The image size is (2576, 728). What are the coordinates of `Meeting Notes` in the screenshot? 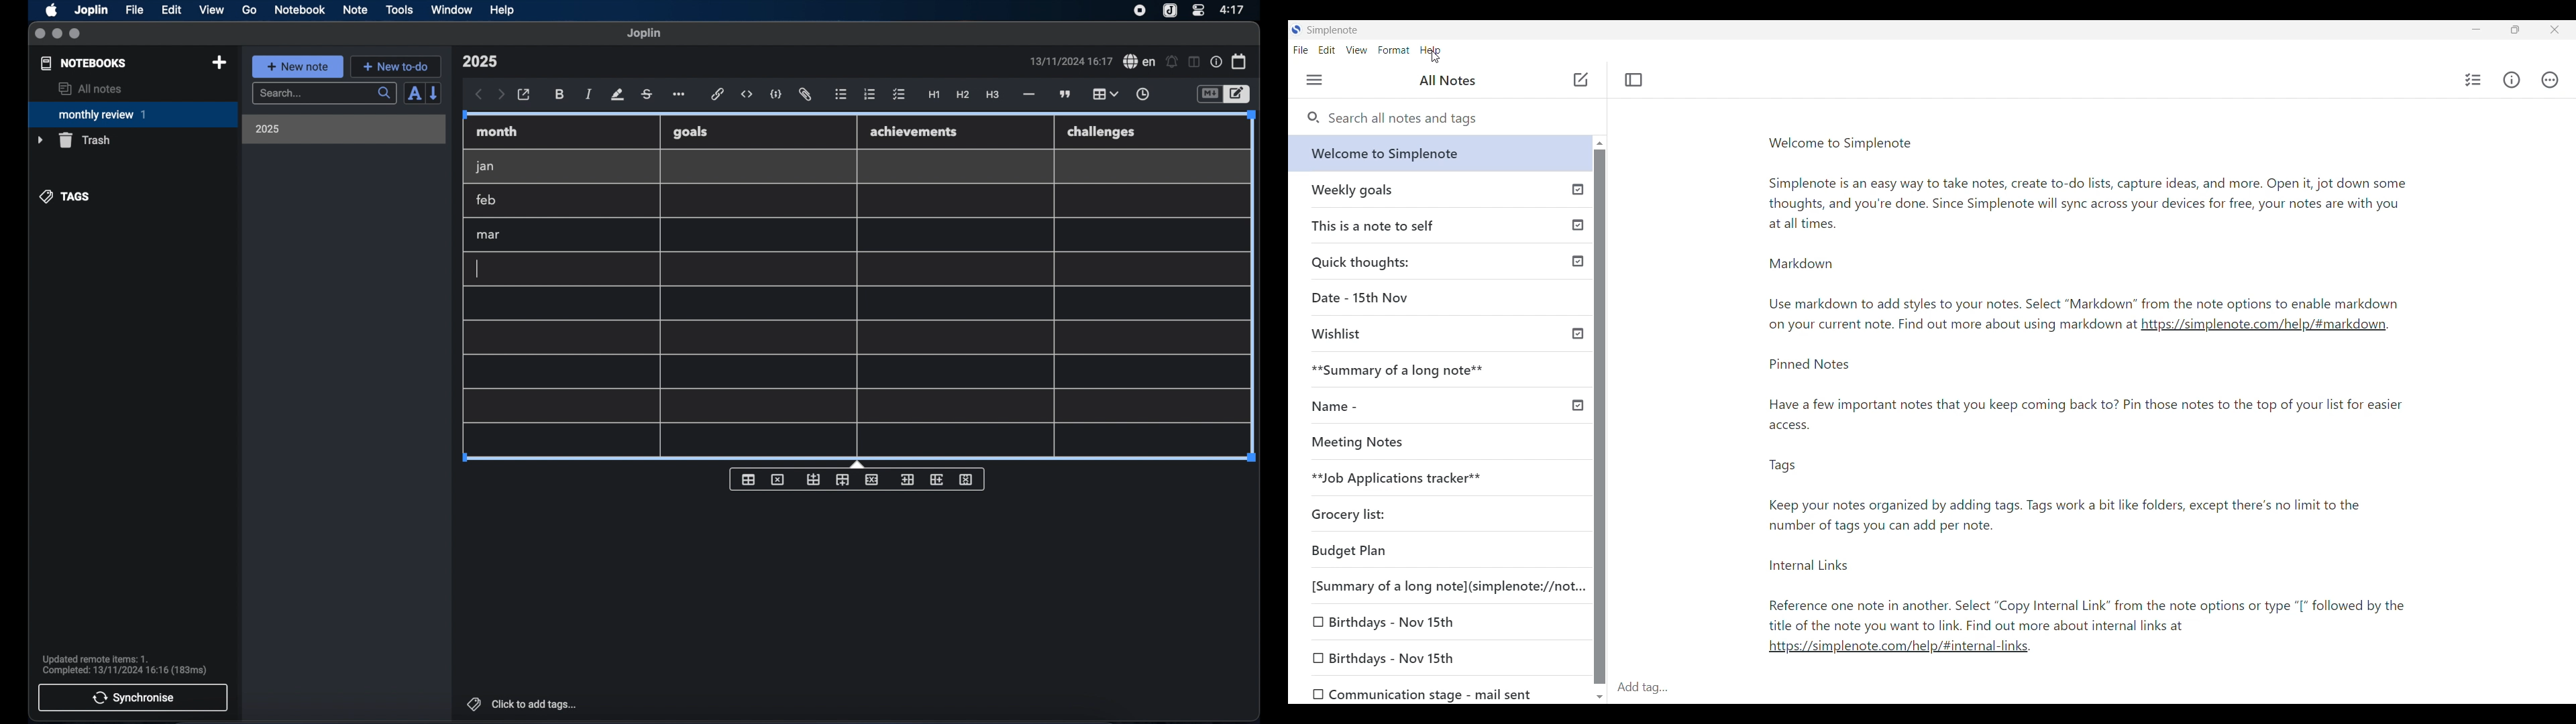 It's located at (1388, 442).